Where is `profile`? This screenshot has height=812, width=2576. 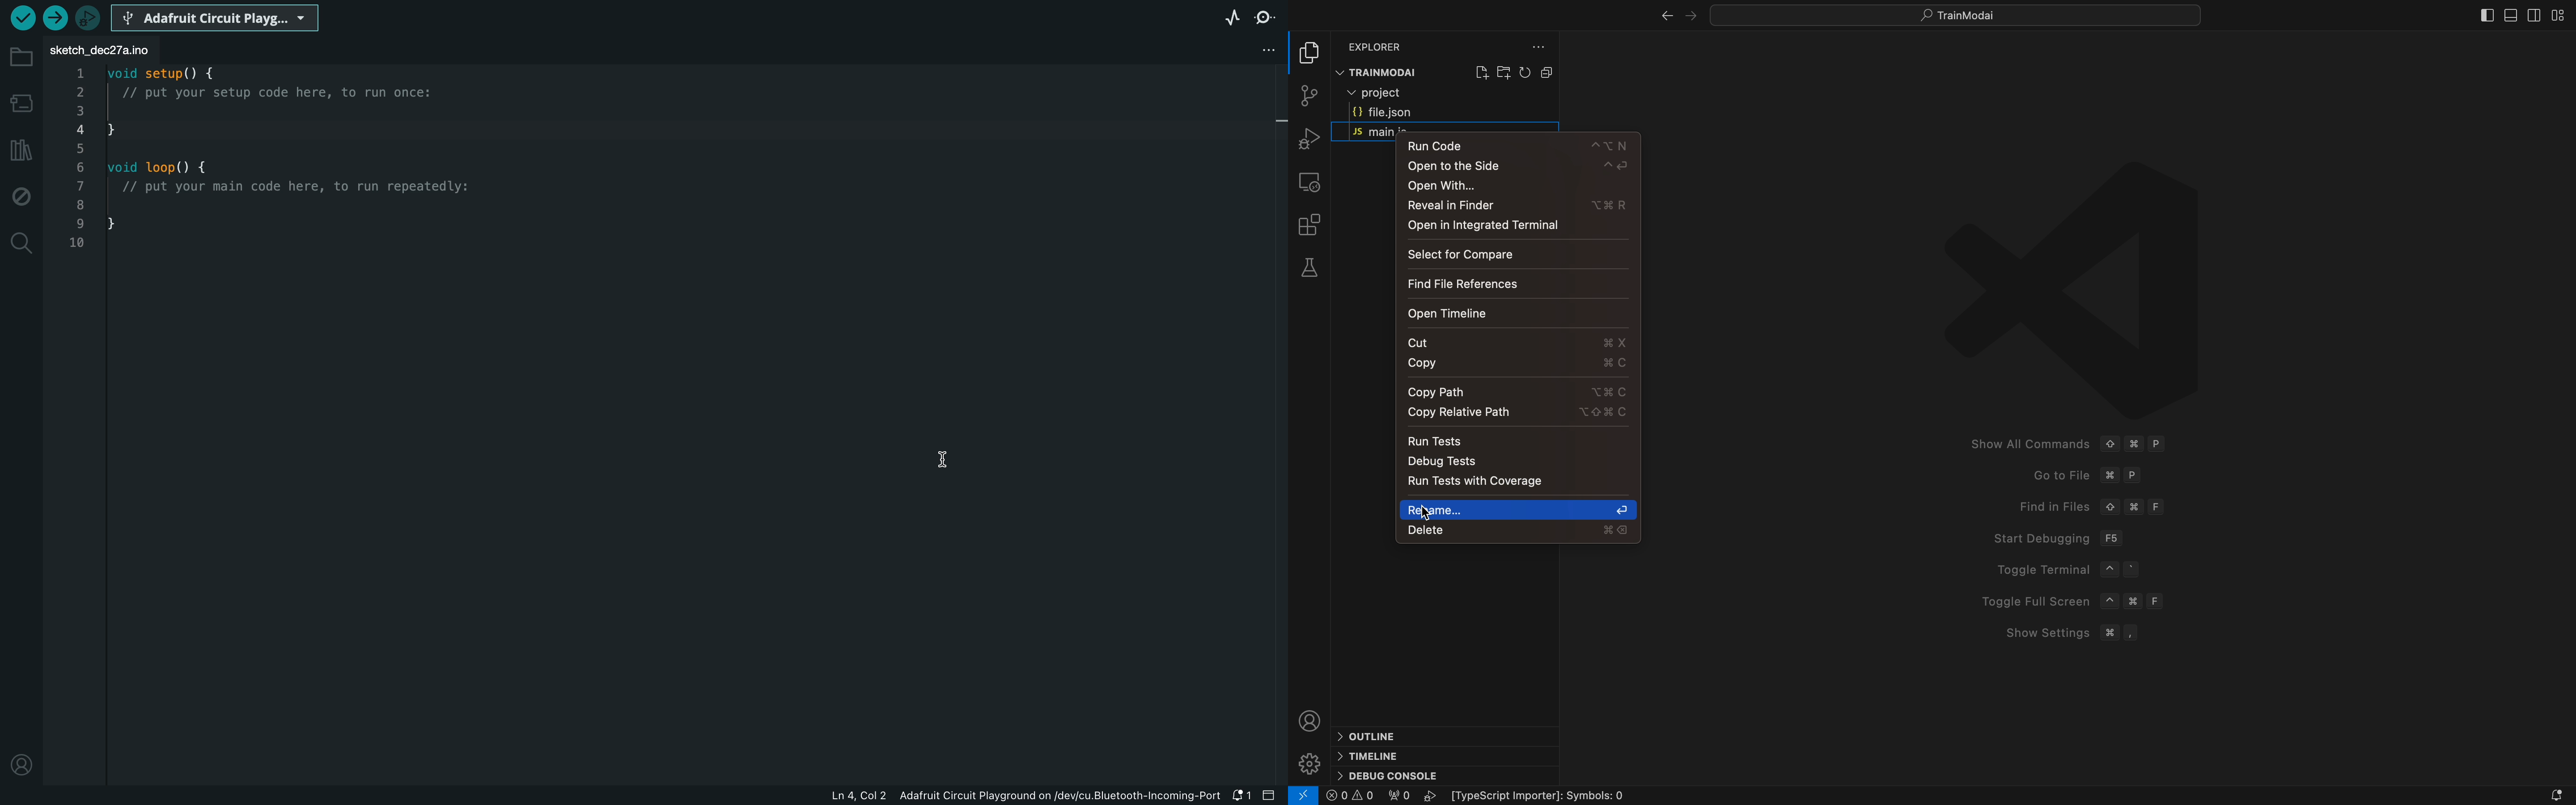
profile is located at coordinates (1310, 720).